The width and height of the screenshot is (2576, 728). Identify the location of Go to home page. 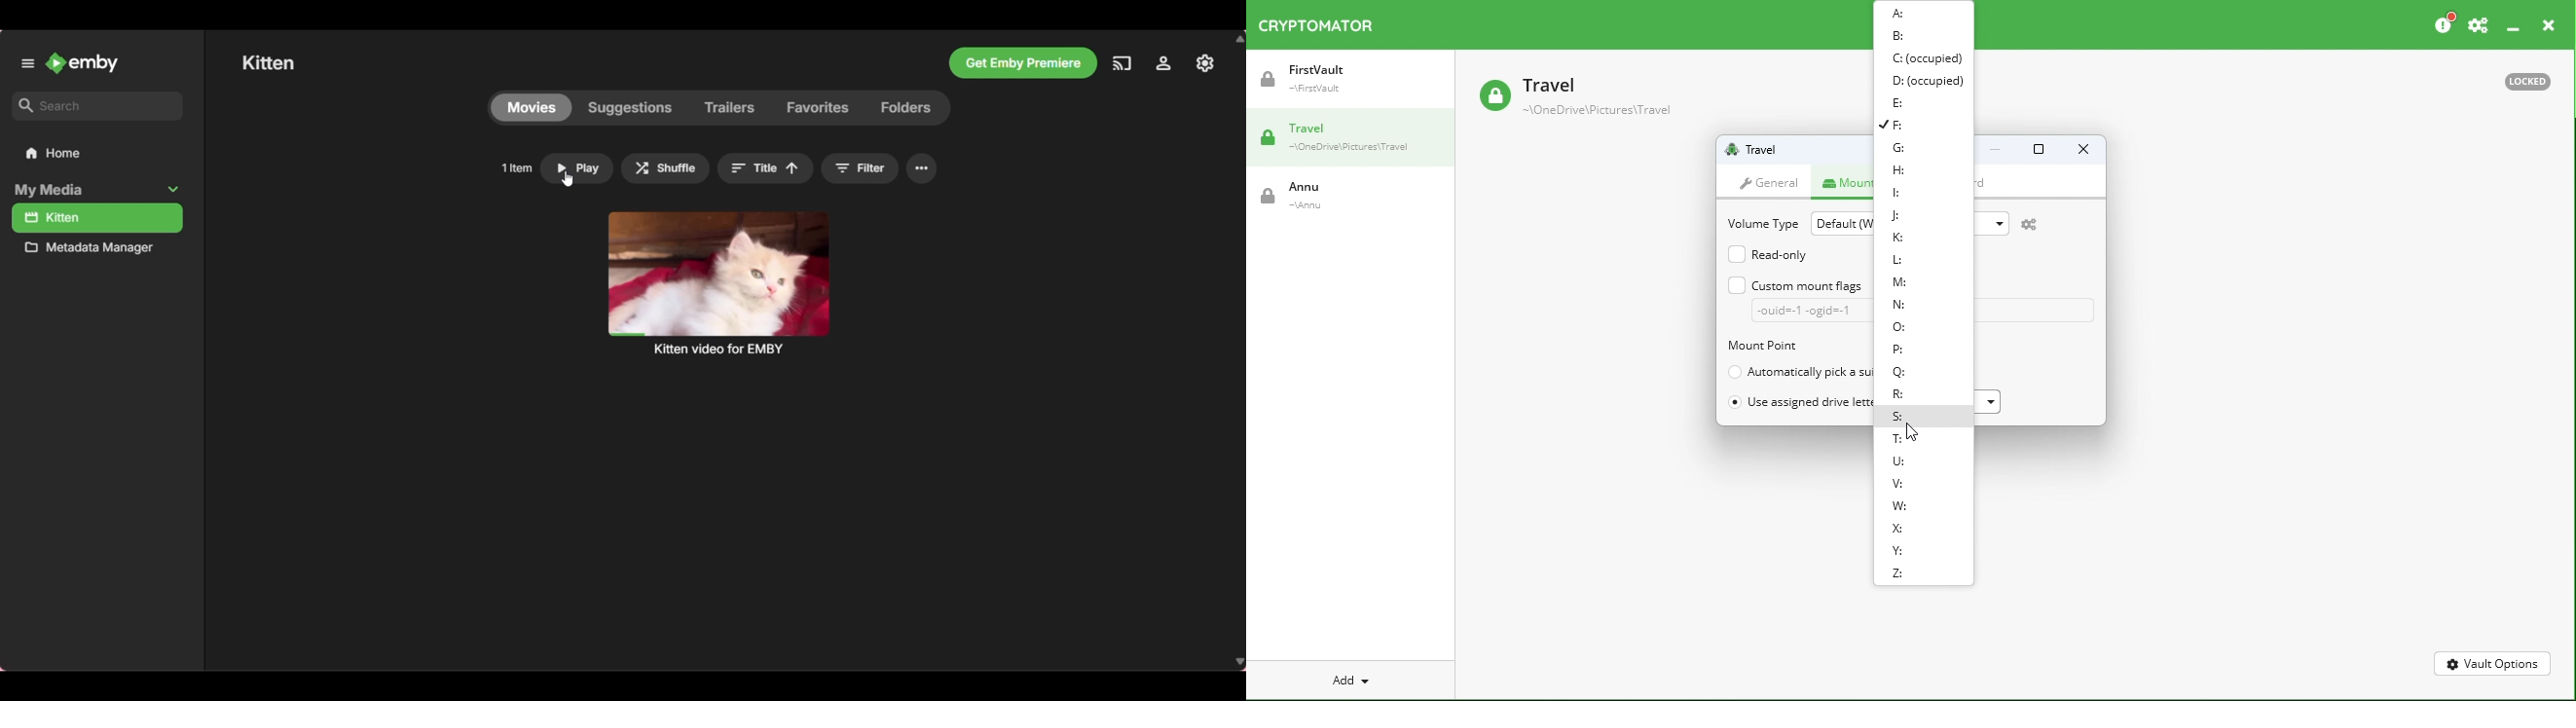
(80, 63).